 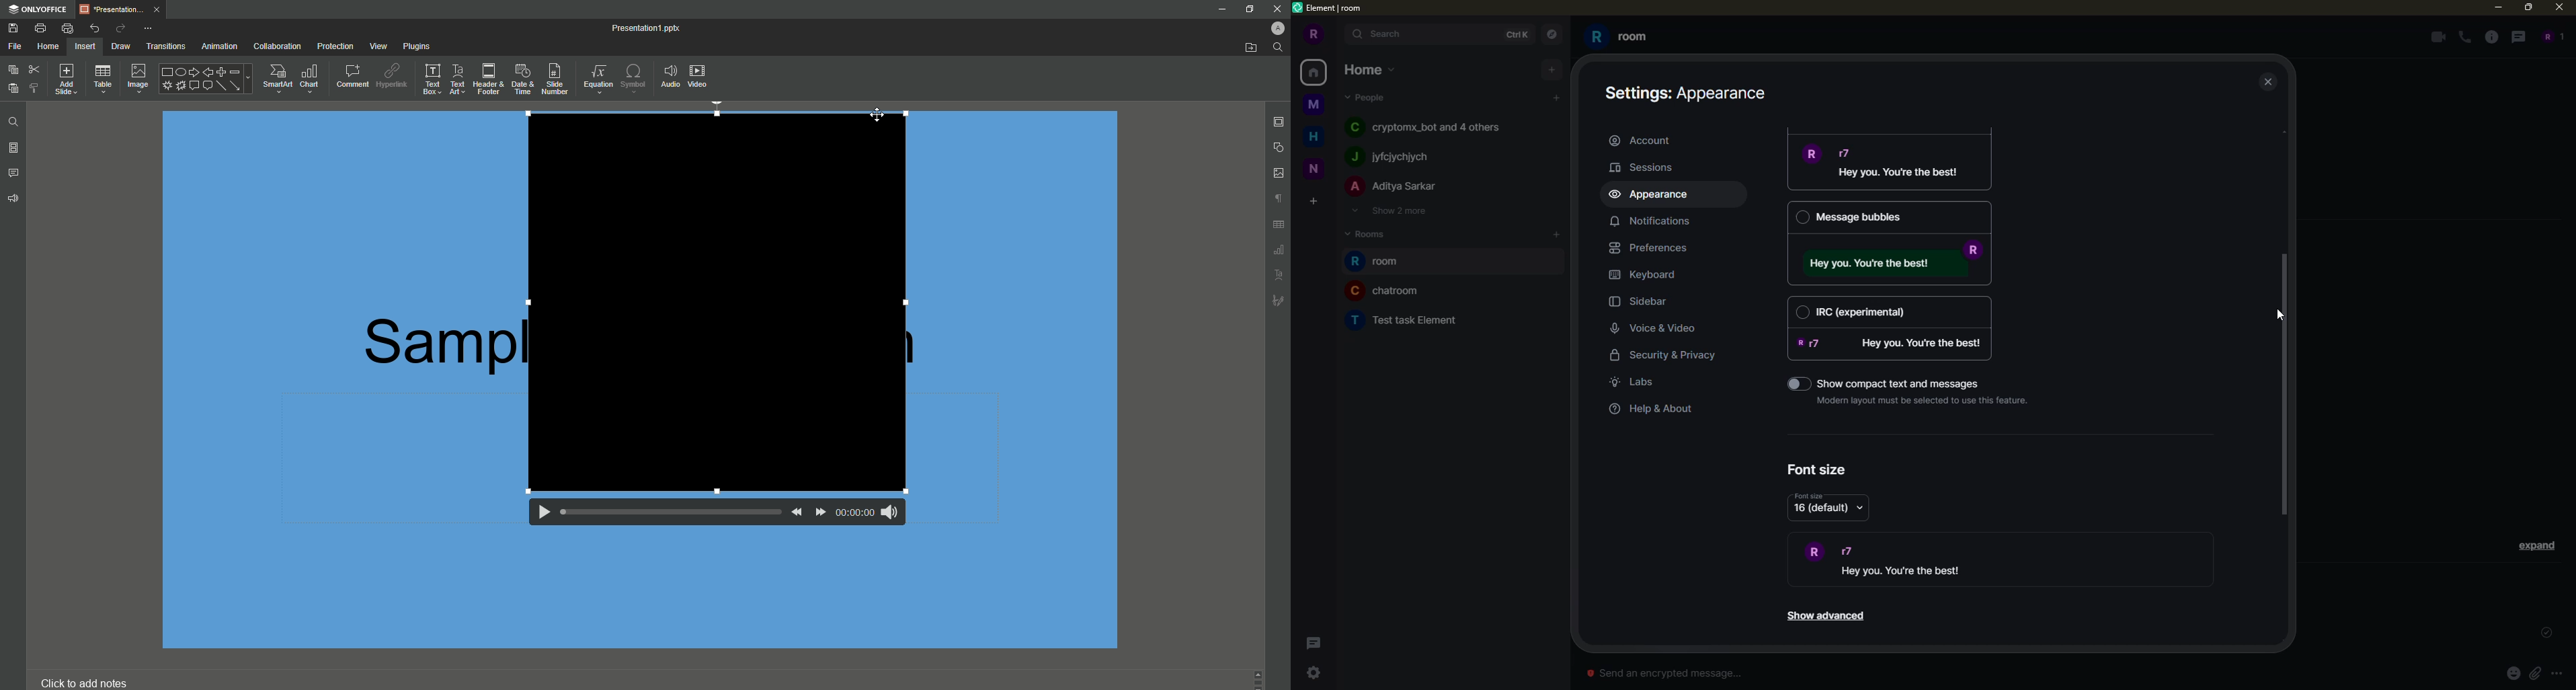 I want to click on Presentation1, so click(x=635, y=30).